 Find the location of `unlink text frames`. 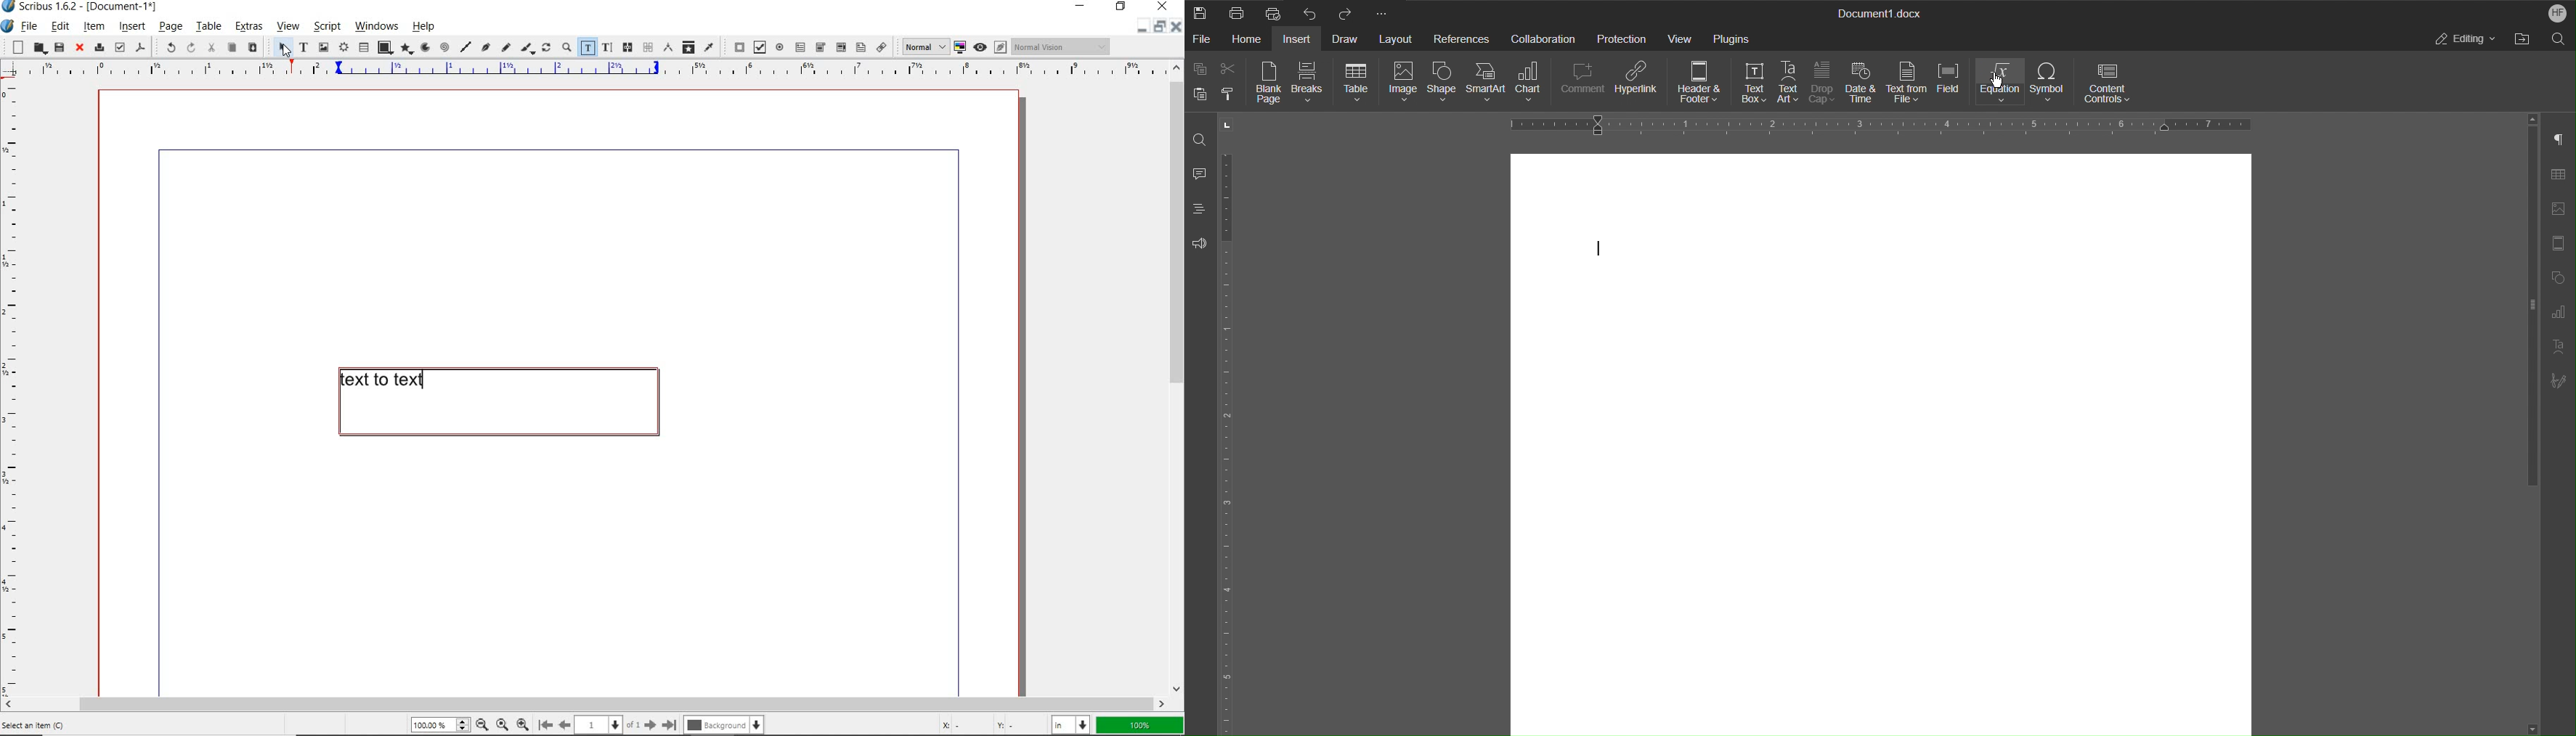

unlink text frames is located at coordinates (648, 48).